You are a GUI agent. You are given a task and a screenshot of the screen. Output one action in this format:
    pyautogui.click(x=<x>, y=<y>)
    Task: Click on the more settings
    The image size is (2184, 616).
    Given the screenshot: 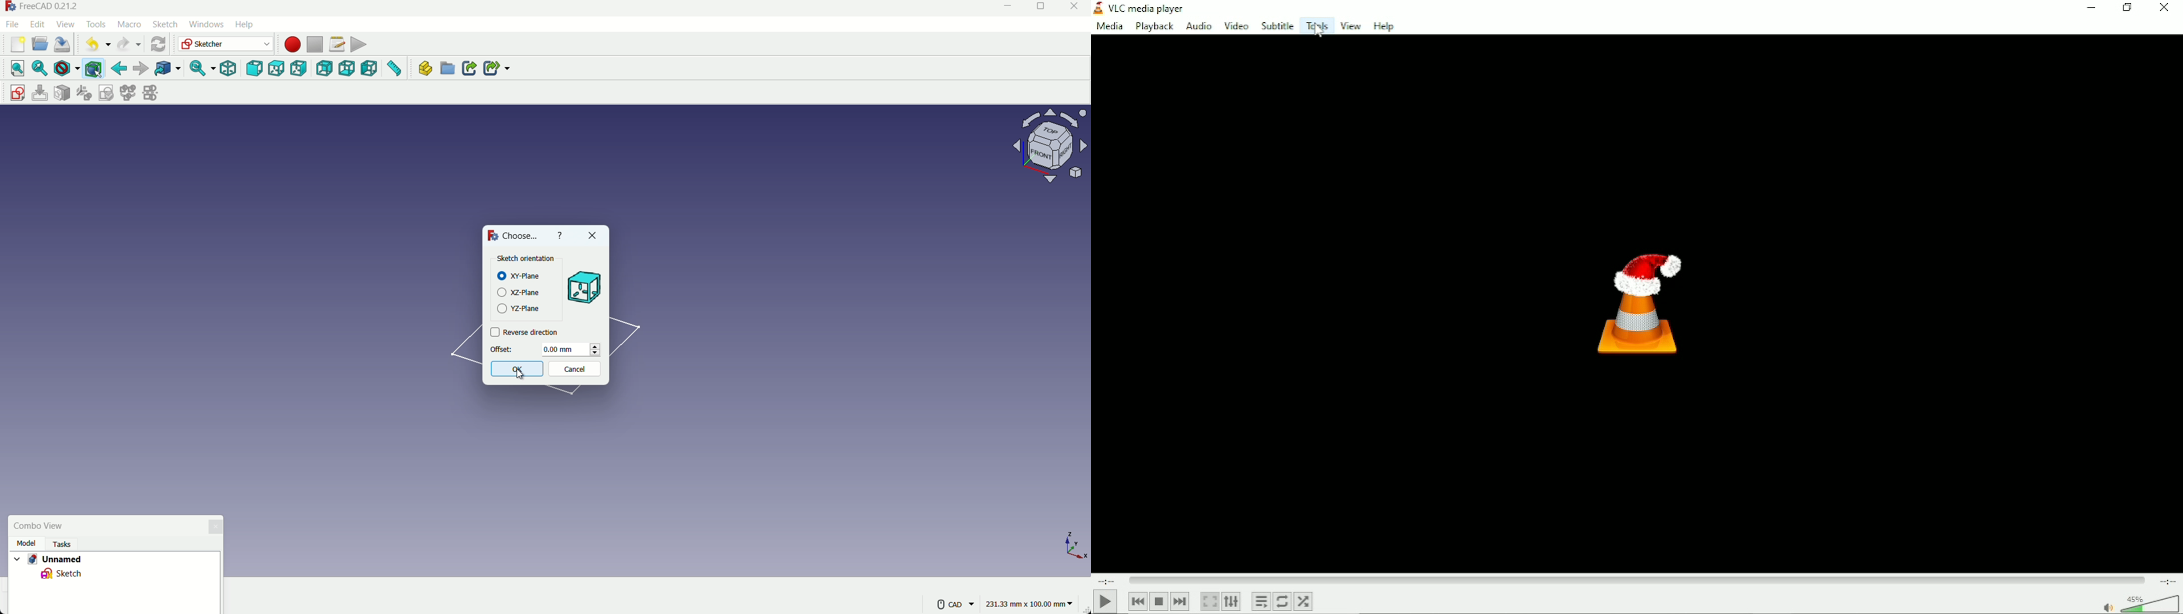 What is the action you would take?
    pyautogui.click(x=956, y=604)
    